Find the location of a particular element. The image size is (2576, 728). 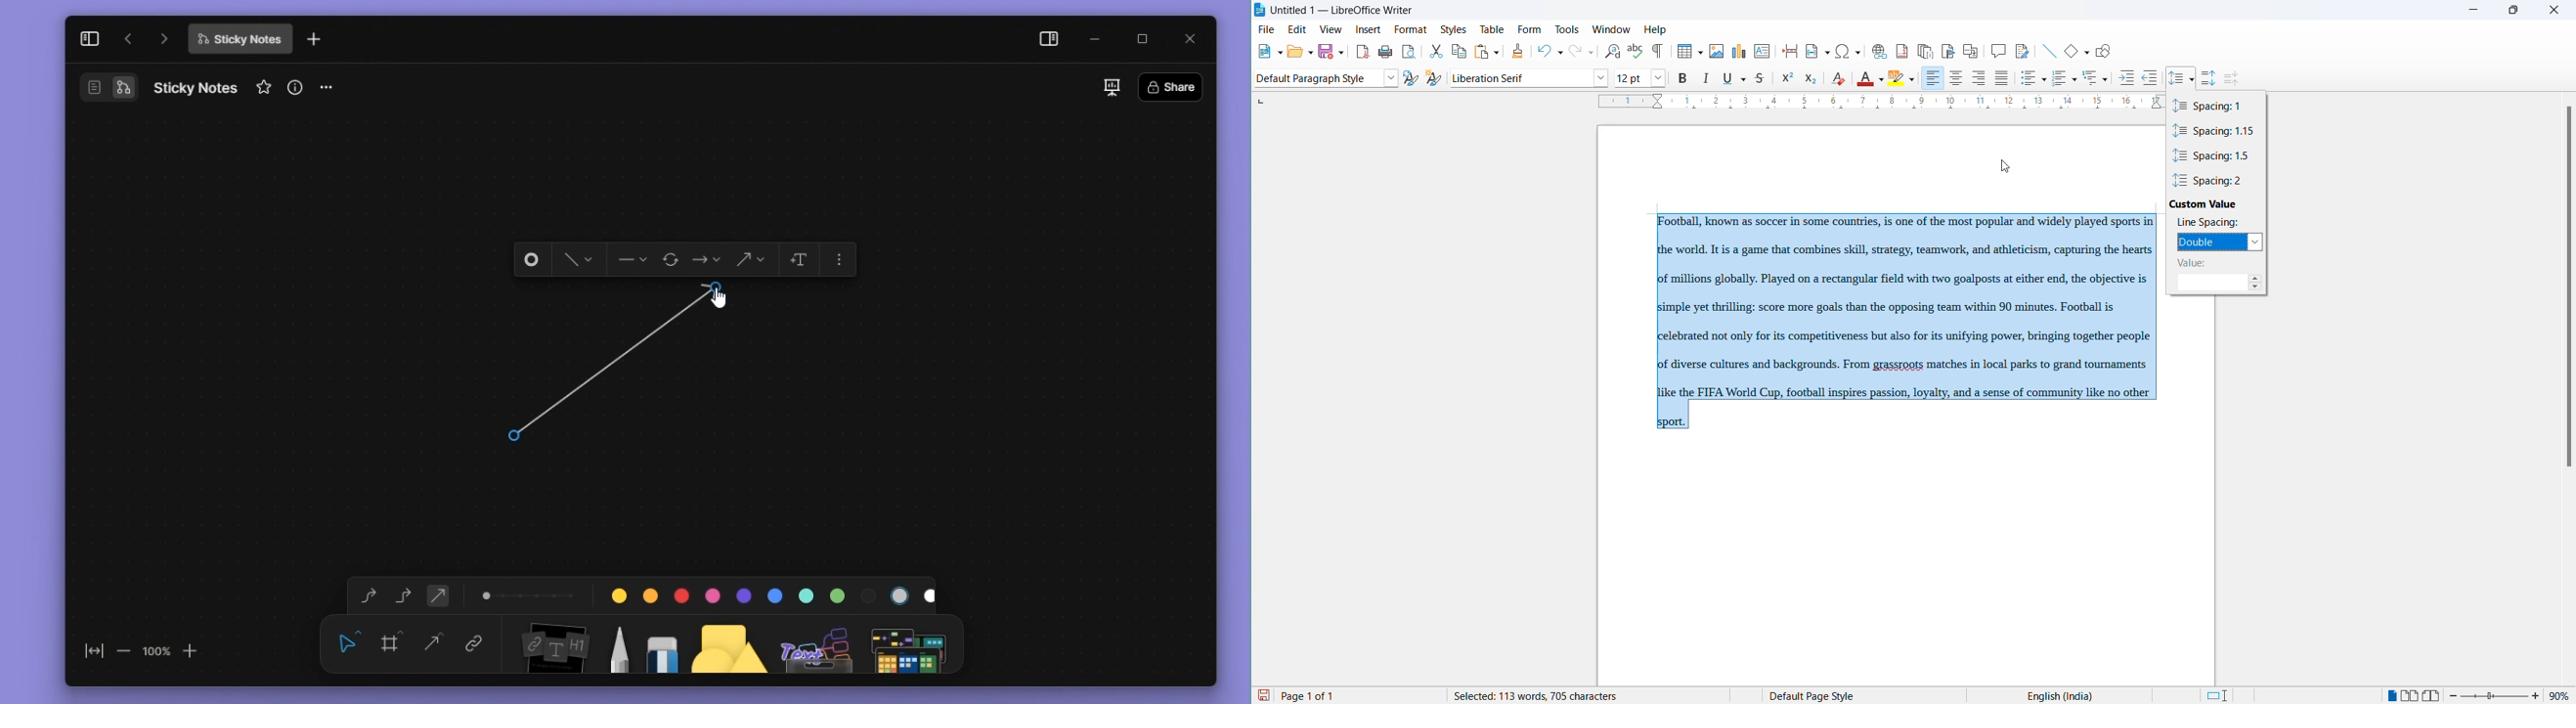

go forward is located at coordinates (164, 38).